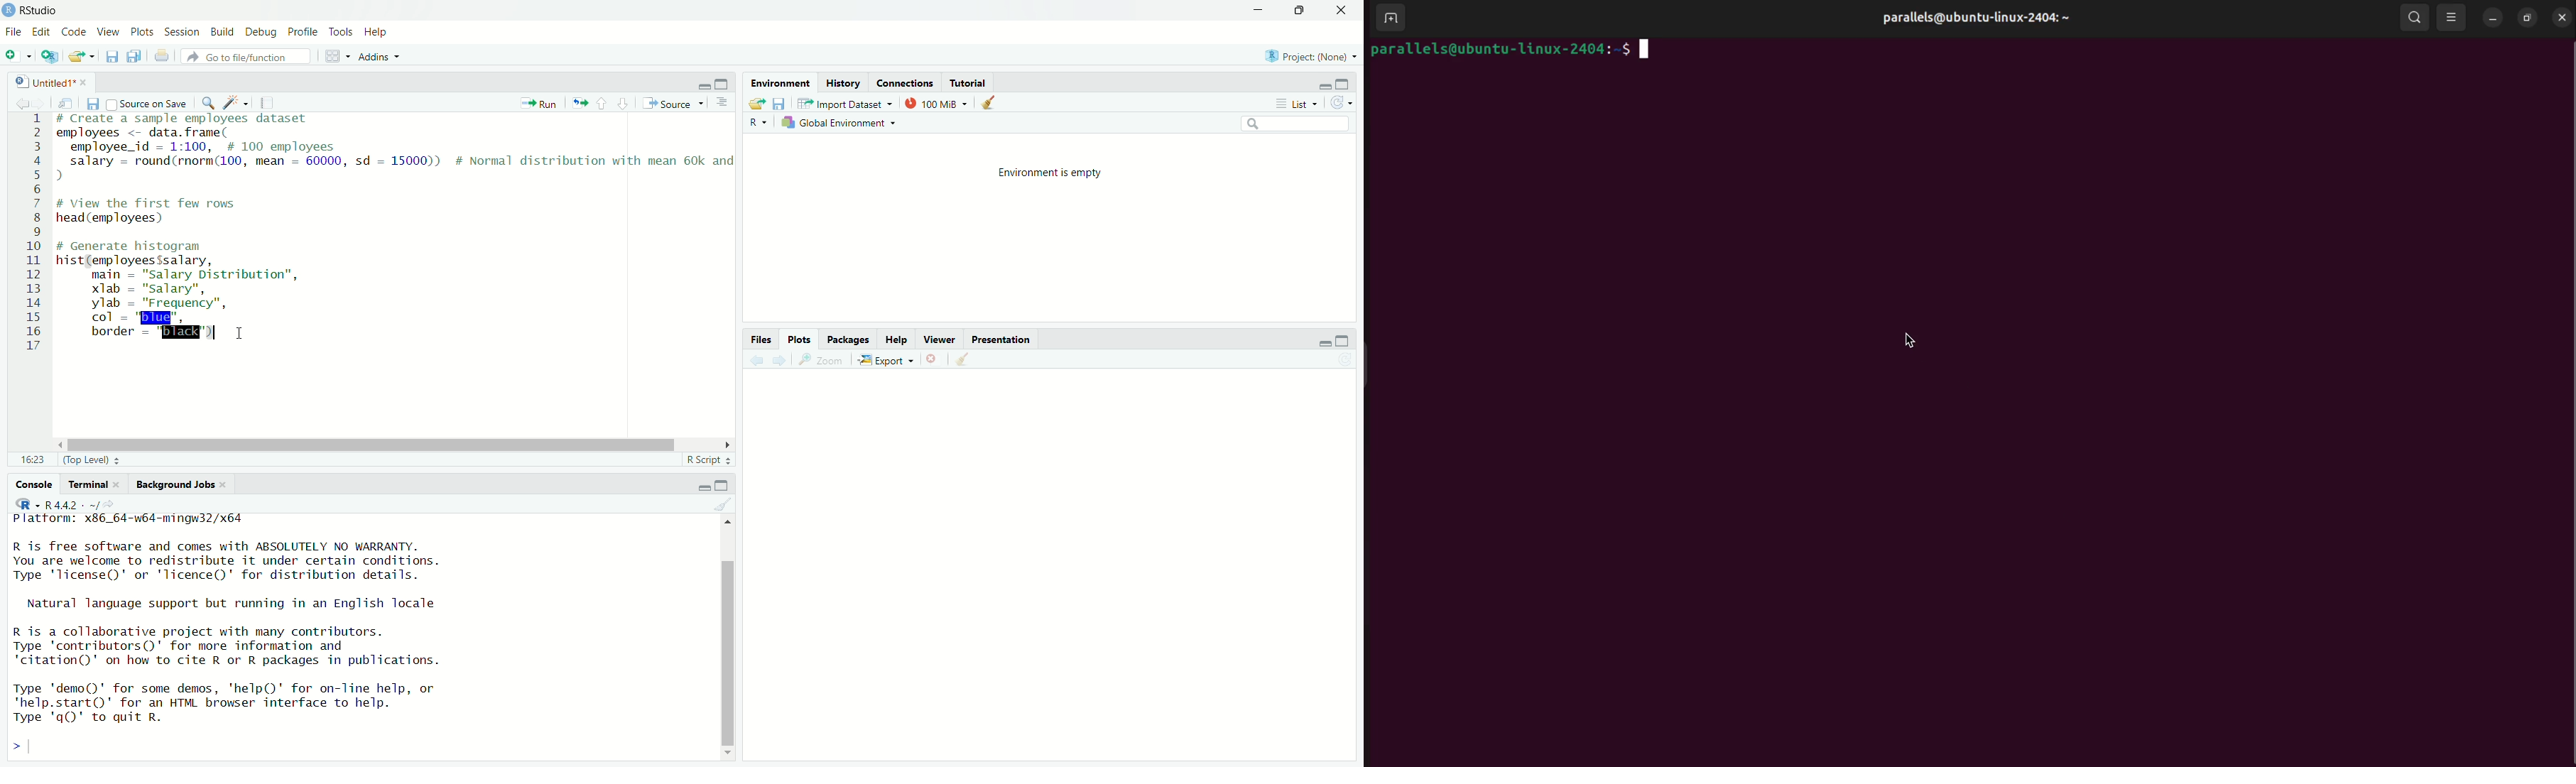 Image resolution: width=2576 pixels, height=784 pixels. I want to click on grid, so click(339, 56).